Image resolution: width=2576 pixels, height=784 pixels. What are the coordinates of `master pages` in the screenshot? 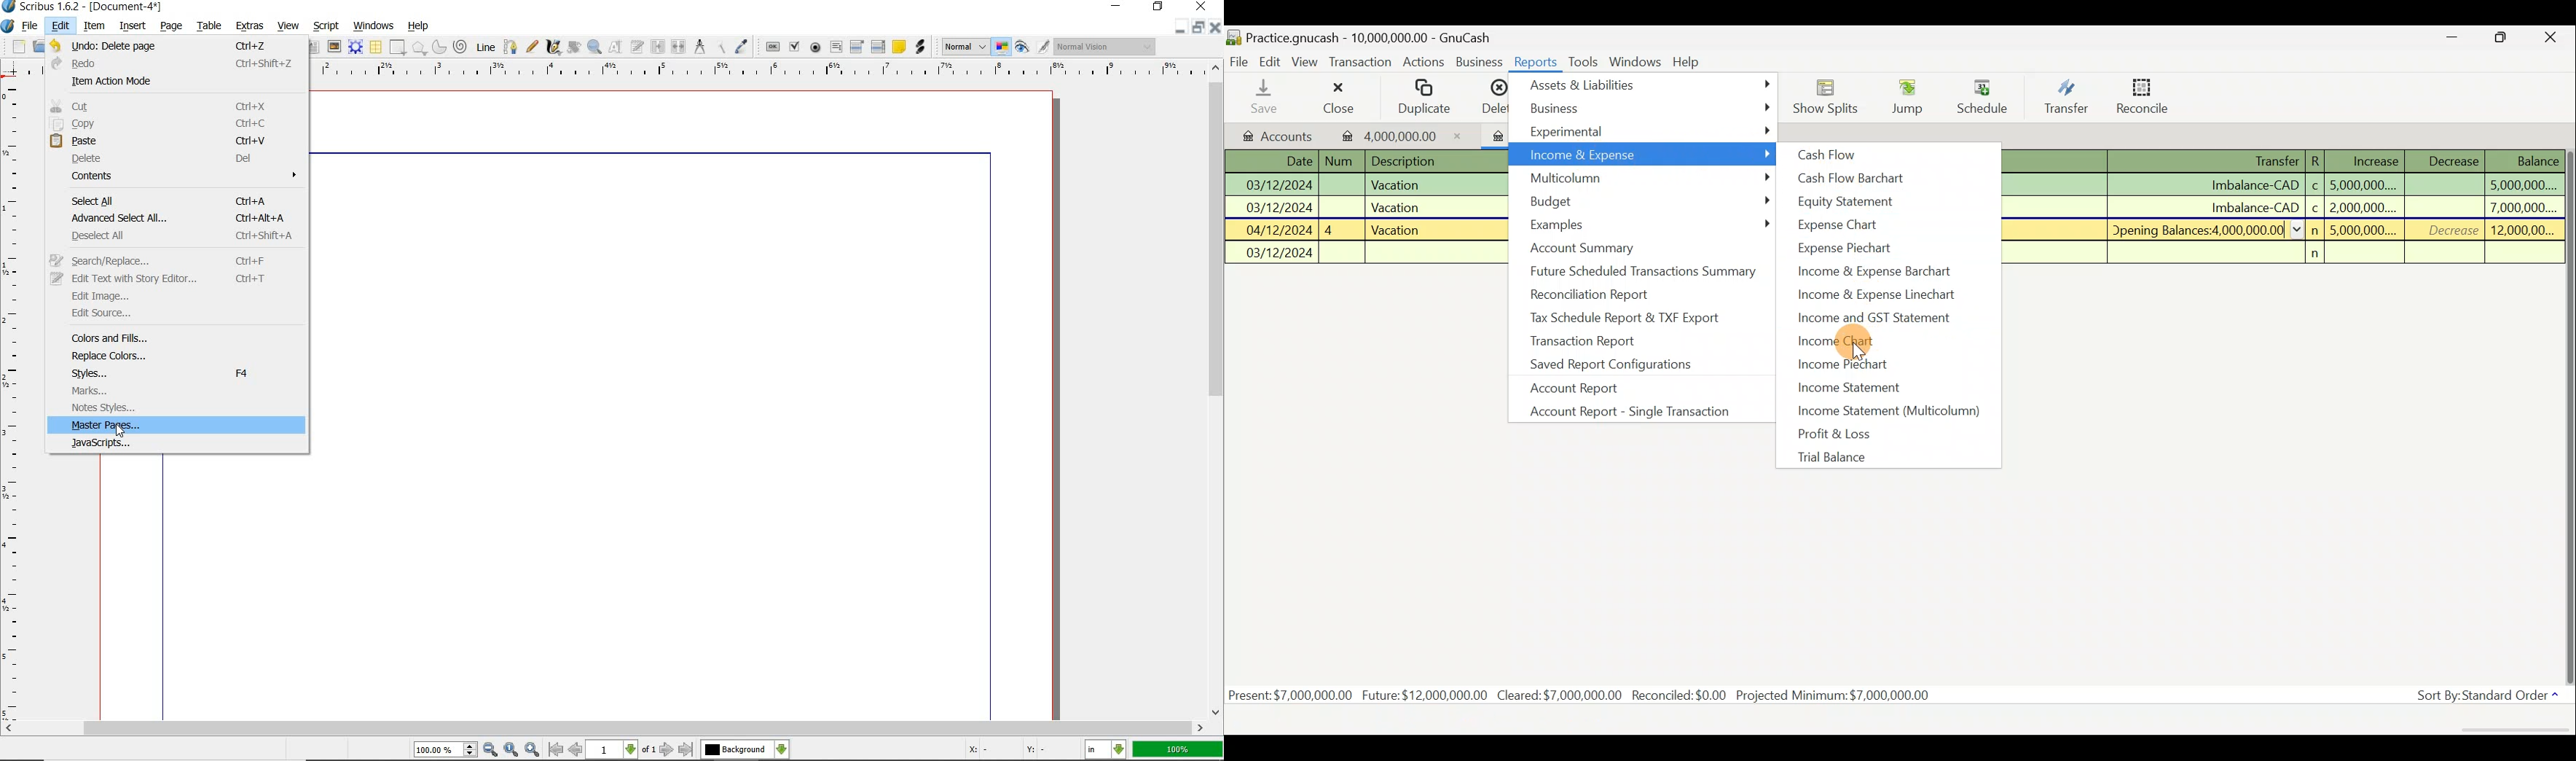 It's located at (177, 426).